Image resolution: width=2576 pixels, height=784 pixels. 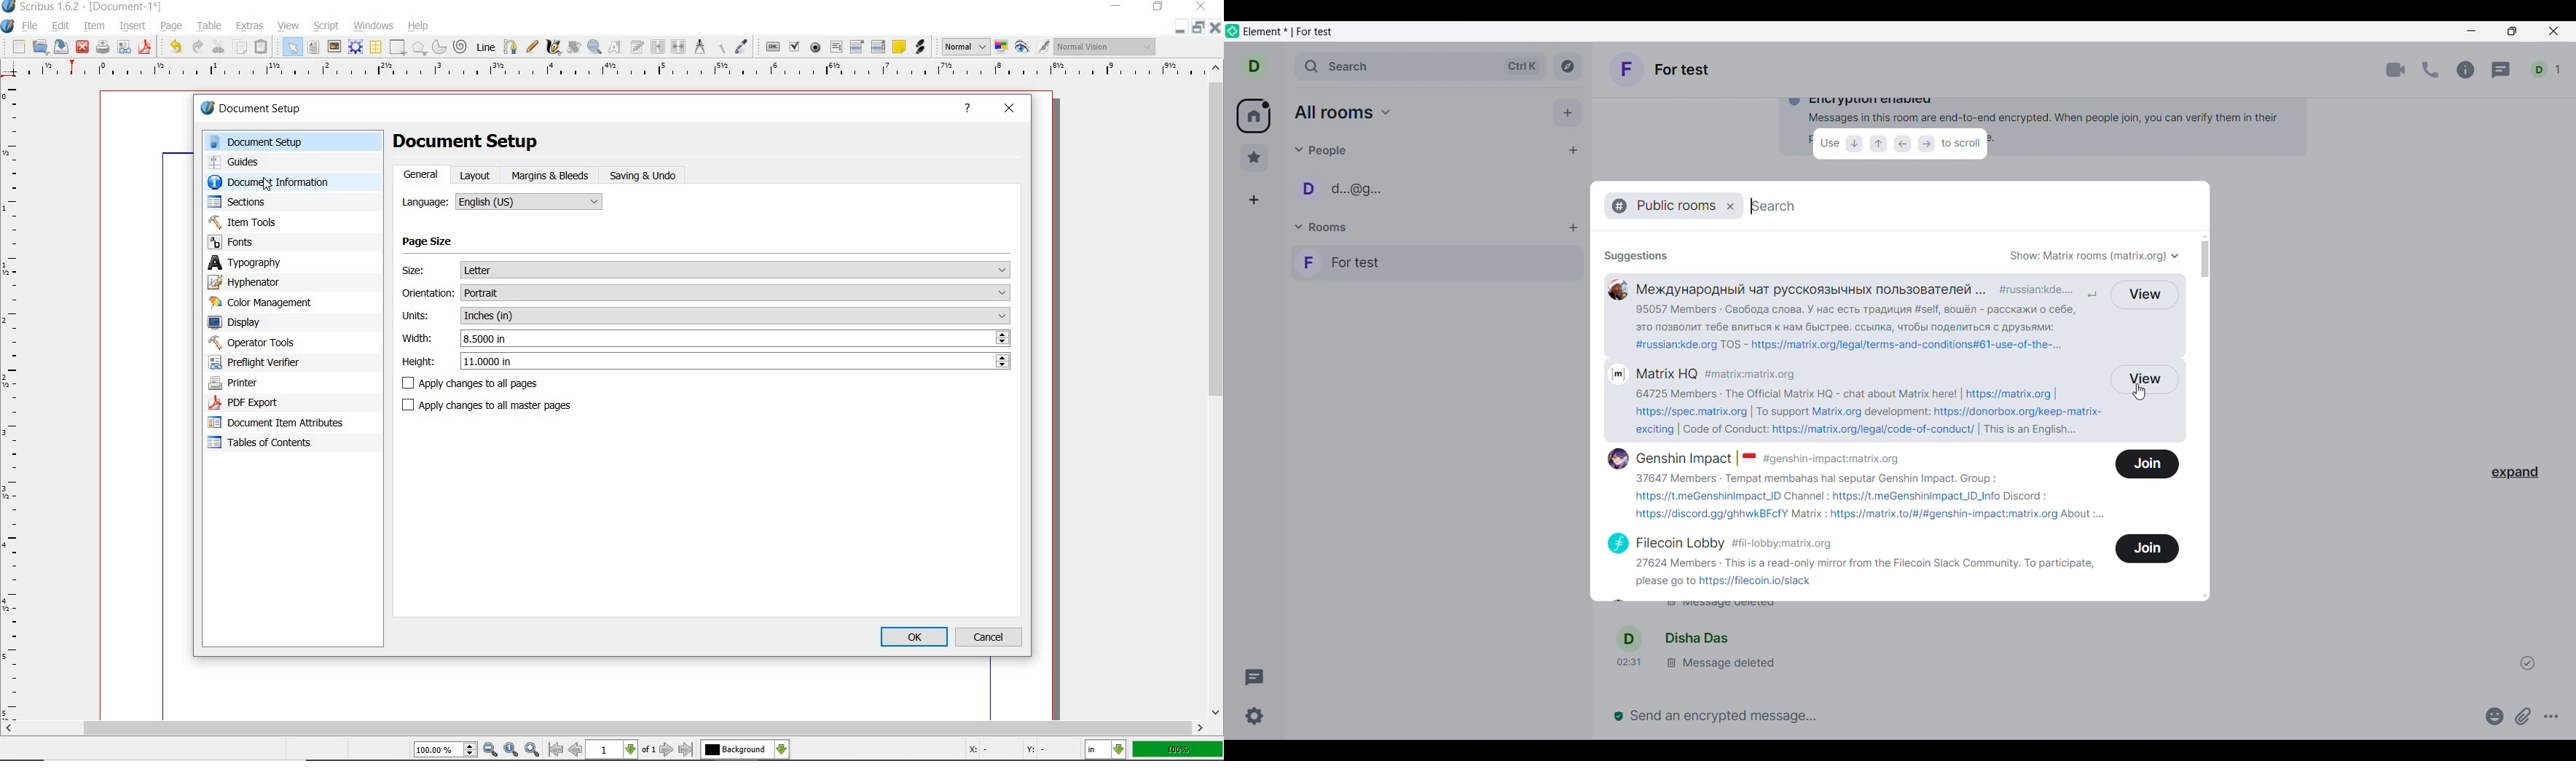 What do you see at coordinates (622, 750) in the screenshot?
I see `move to next or previous page` at bounding box center [622, 750].